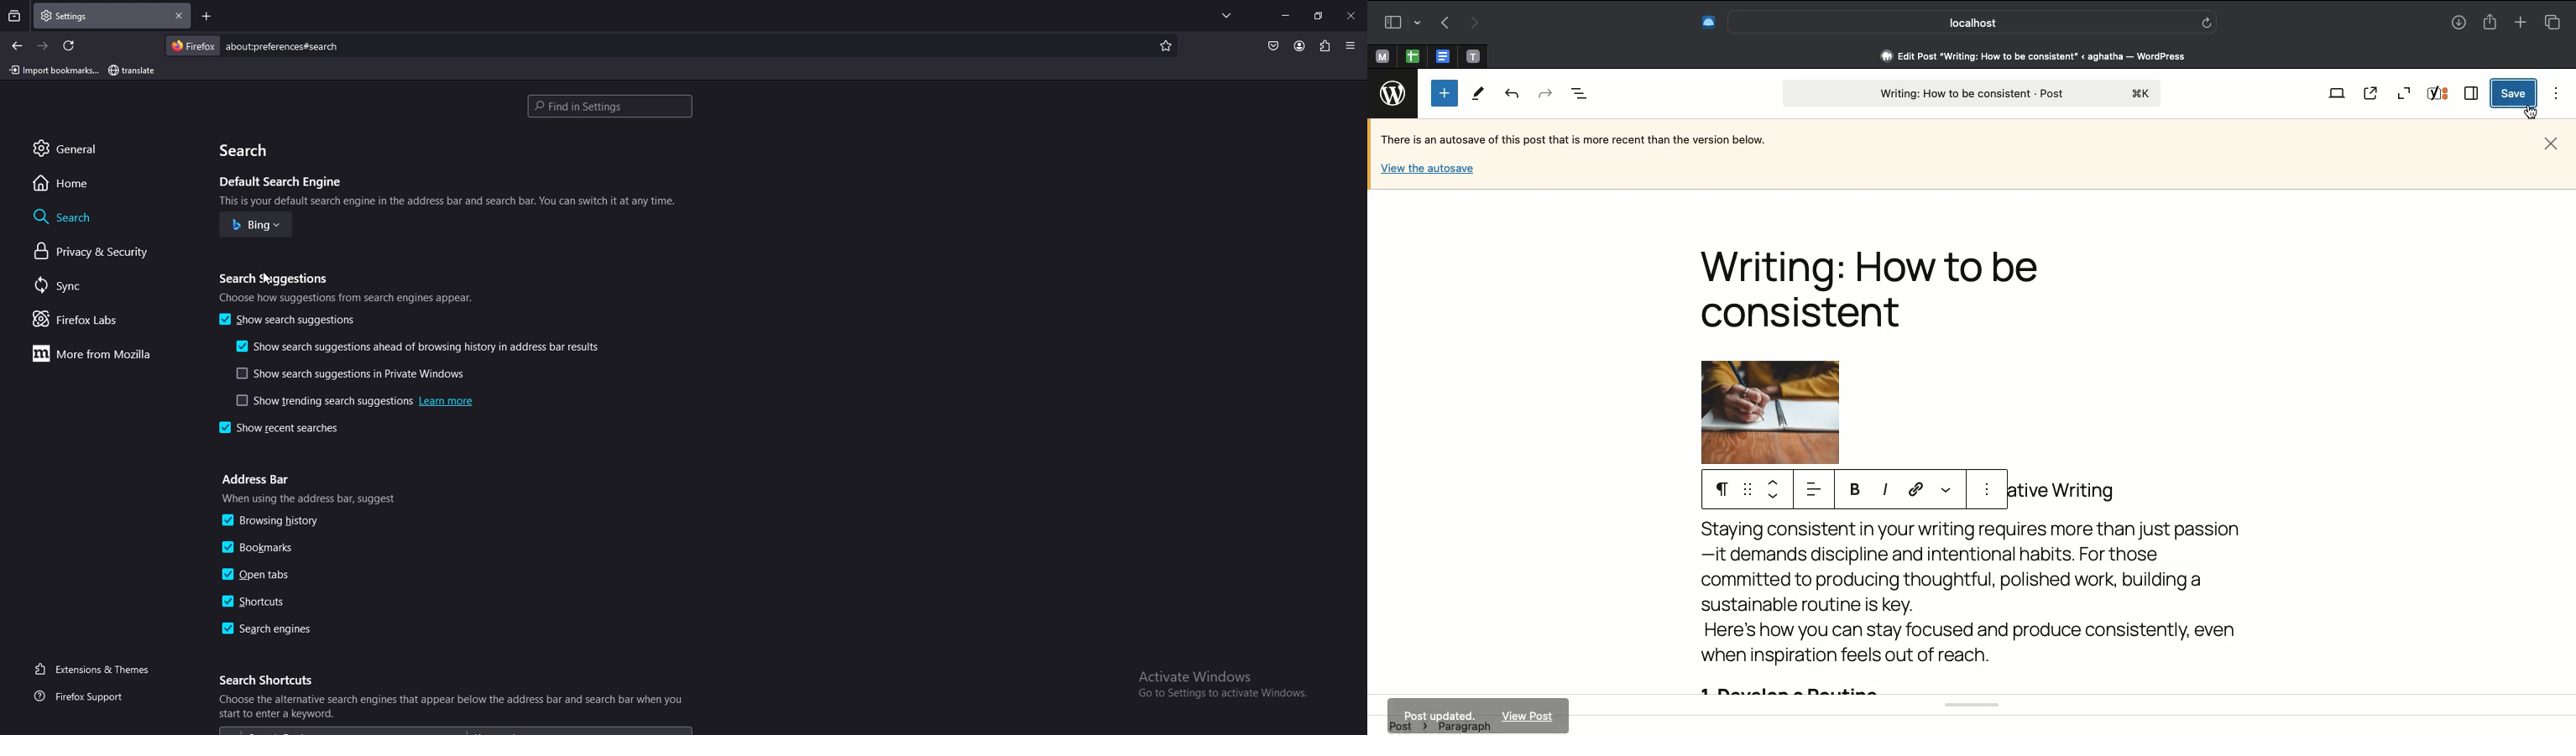  I want to click on extensions, so click(1326, 46).